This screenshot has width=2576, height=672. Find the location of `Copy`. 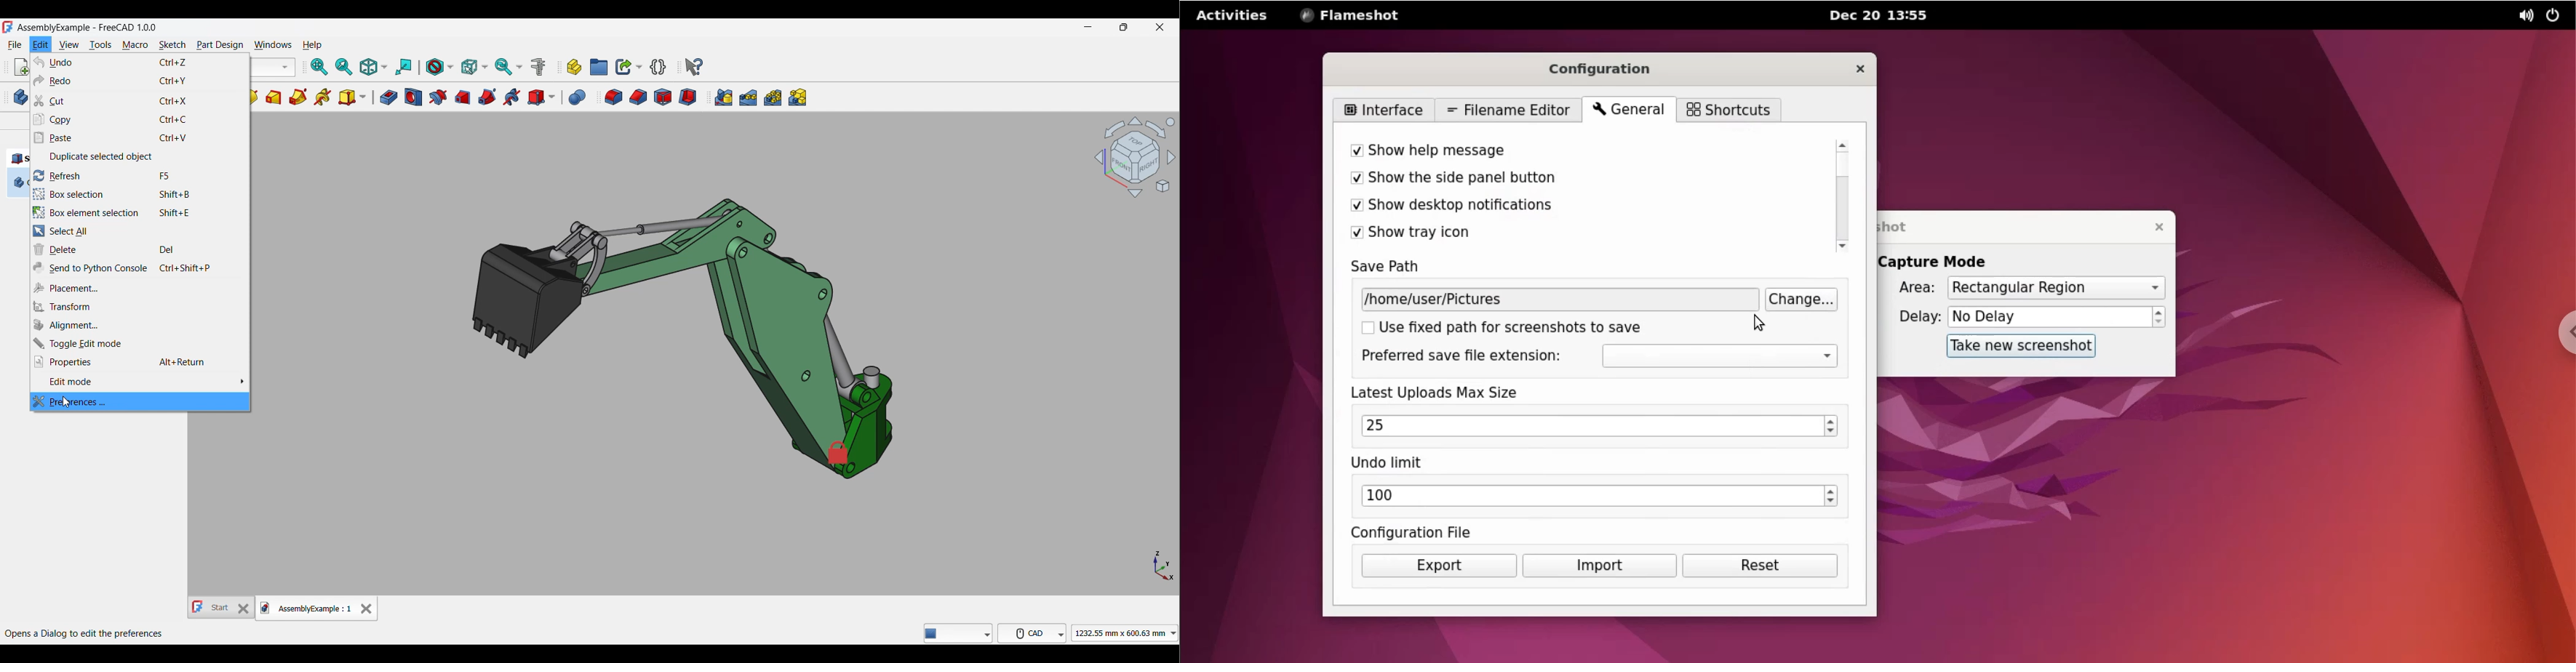

Copy is located at coordinates (139, 120).